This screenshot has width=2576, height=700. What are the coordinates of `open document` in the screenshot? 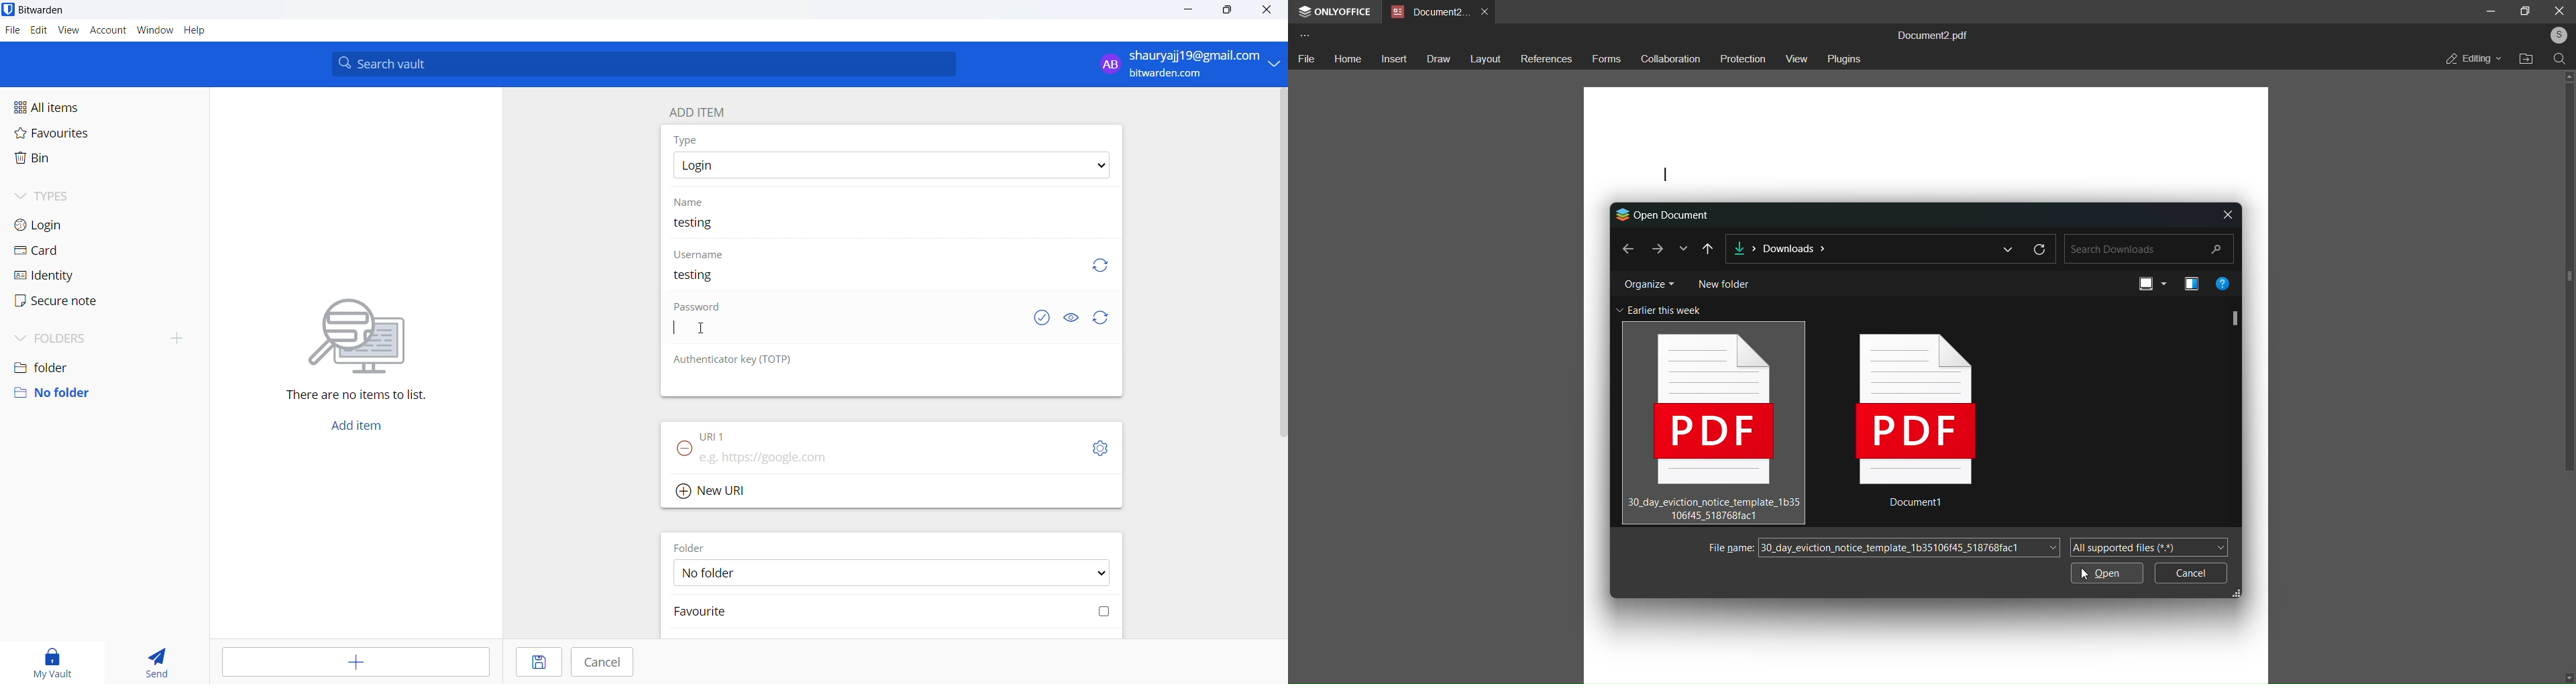 It's located at (1664, 213).